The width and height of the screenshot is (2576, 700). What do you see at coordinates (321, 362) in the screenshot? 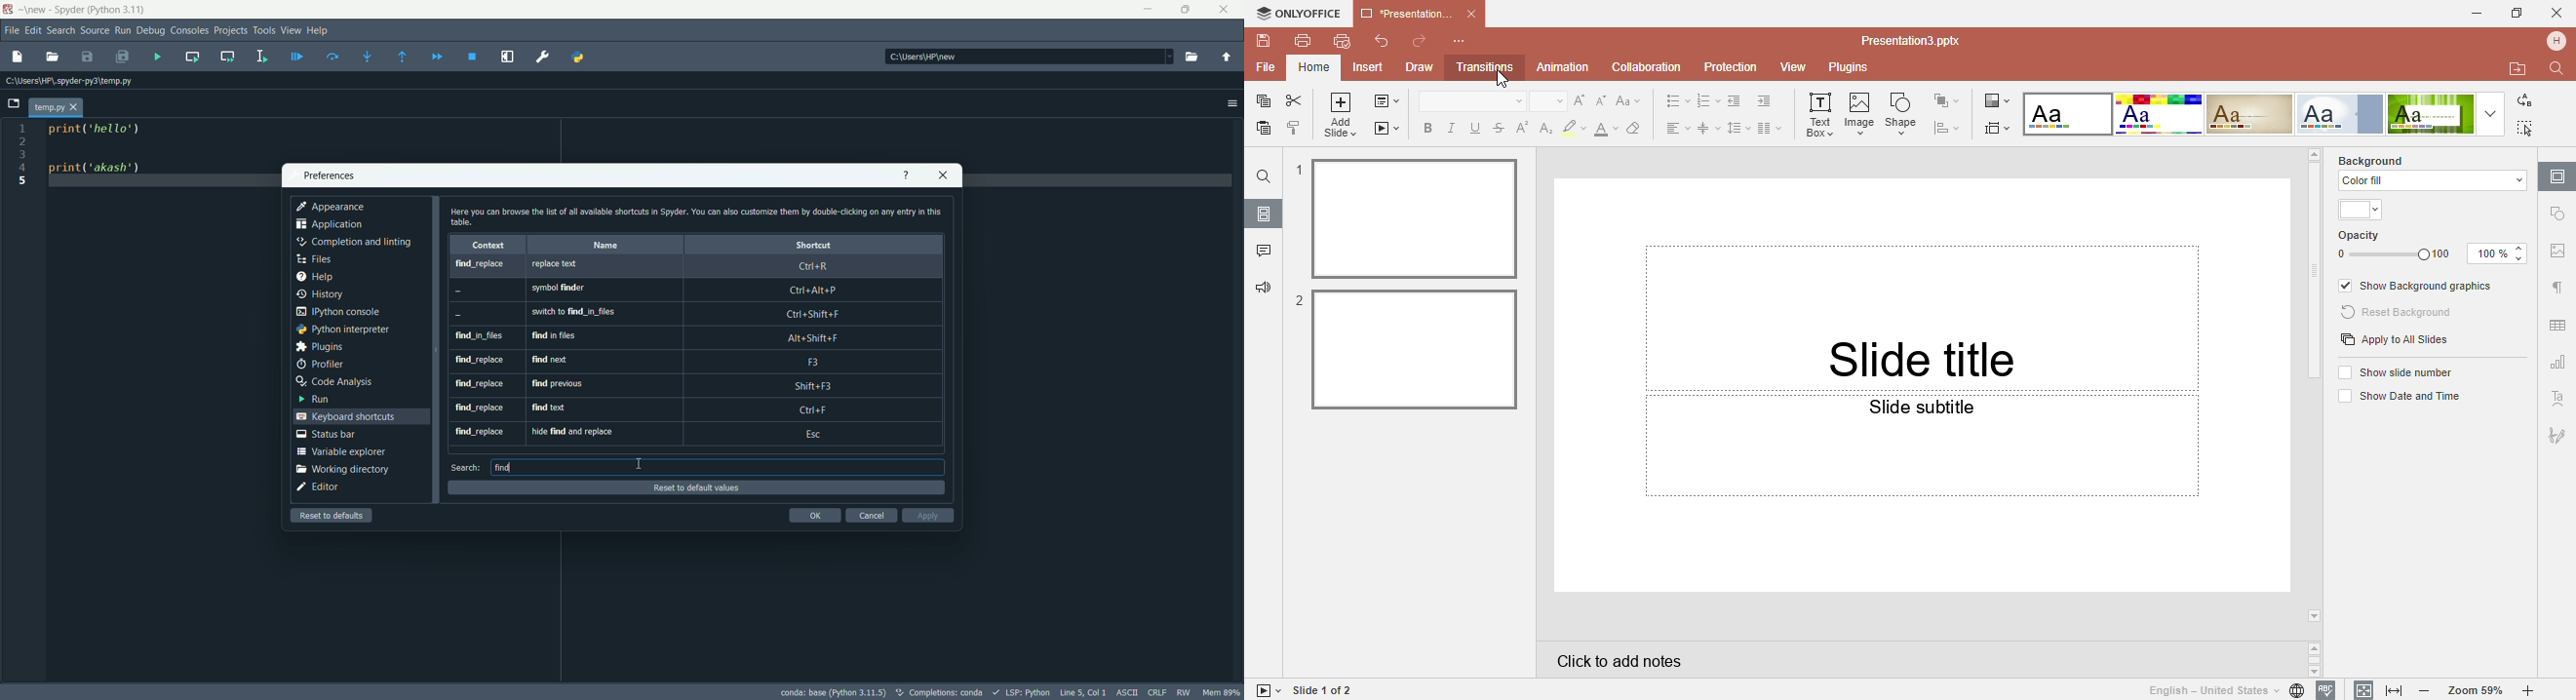
I see `profiler` at bounding box center [321, 362].